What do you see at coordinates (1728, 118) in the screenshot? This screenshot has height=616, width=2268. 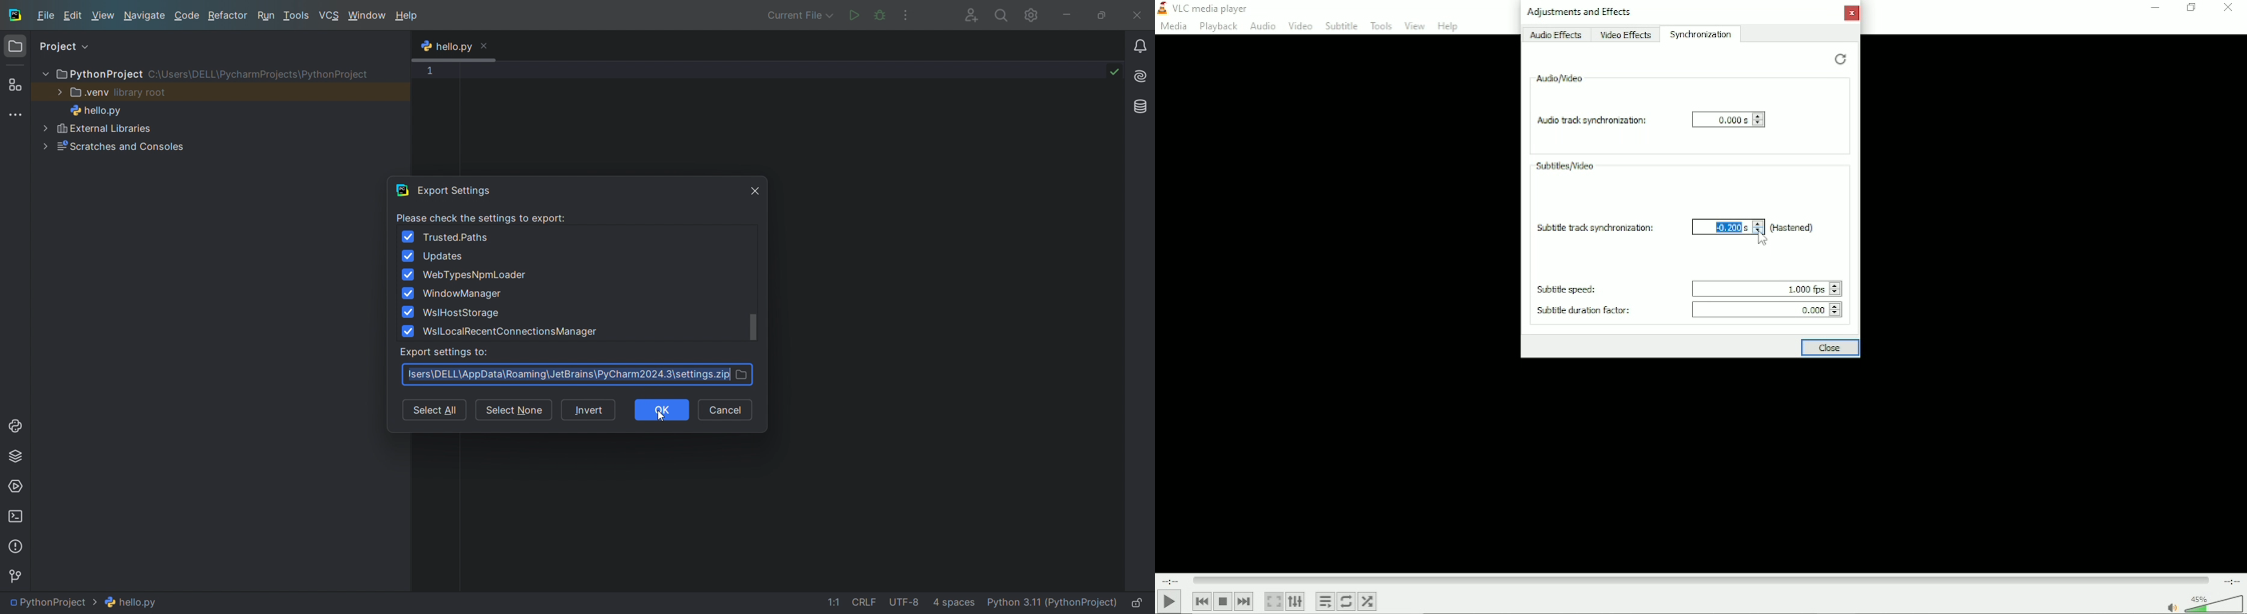 I see `0.000s` at bounding box center [1728, 118].